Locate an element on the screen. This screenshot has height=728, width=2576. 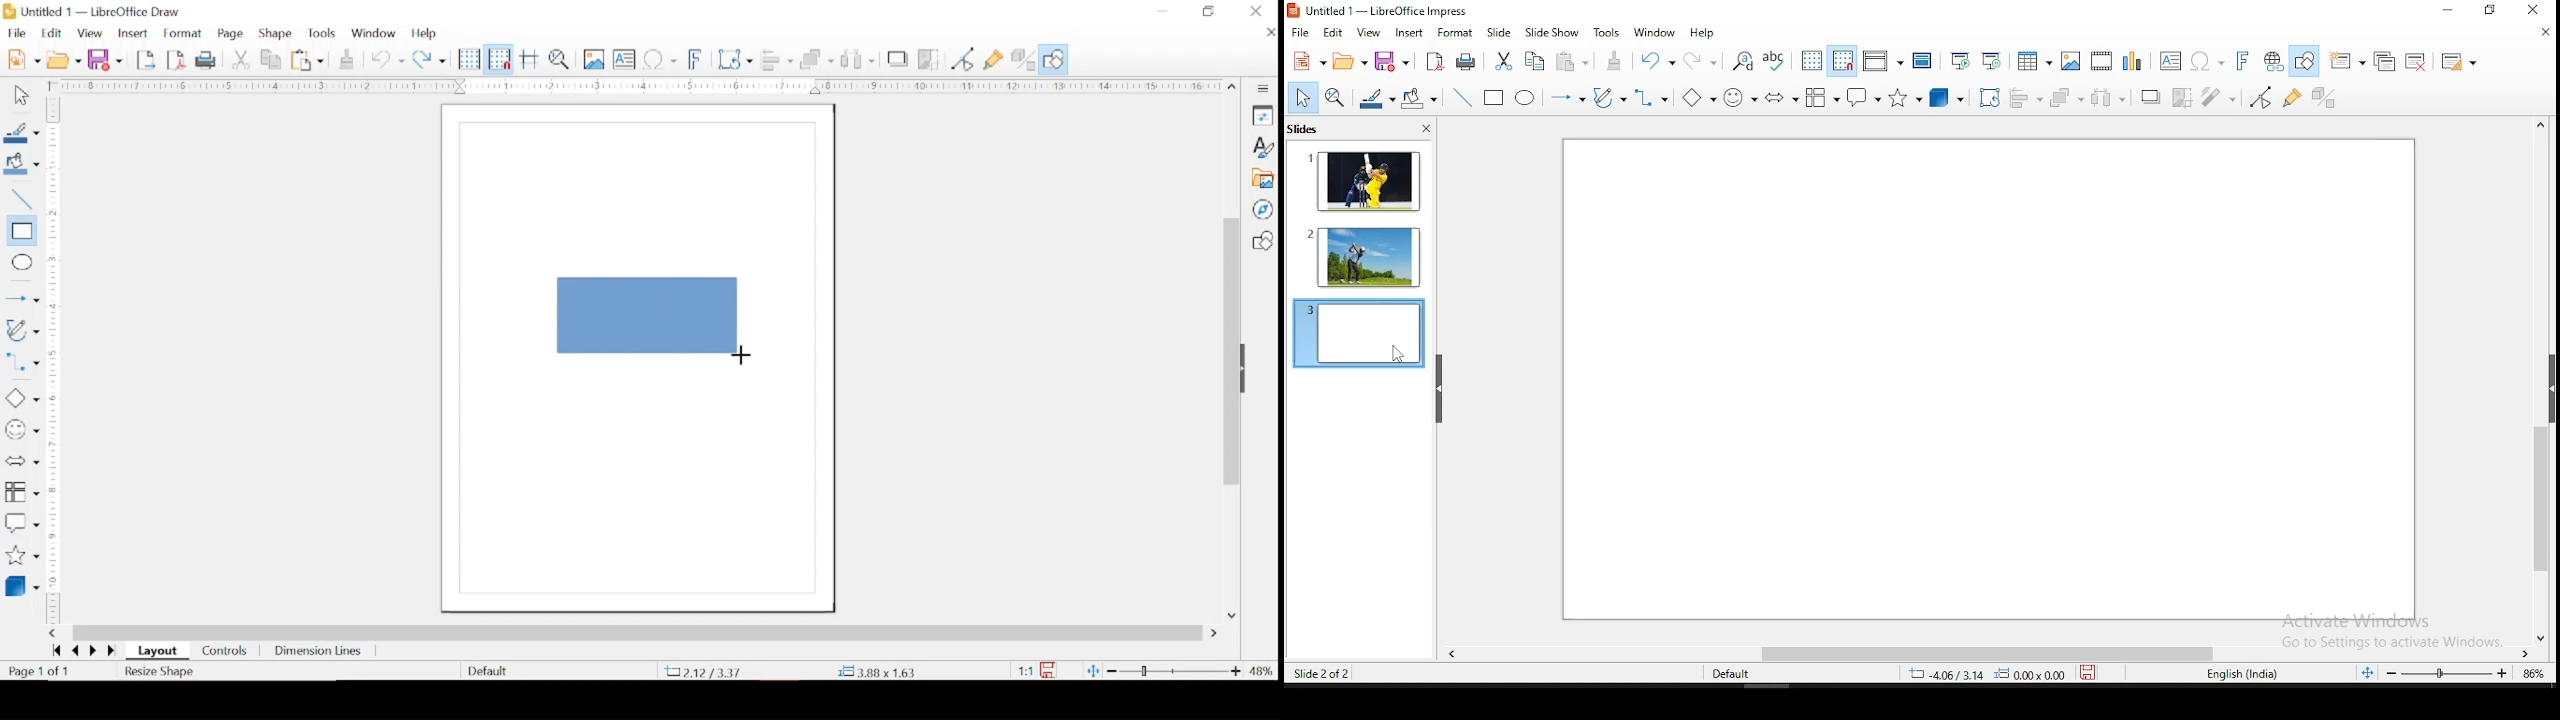
slide 1 is located at coordinates (1364, 184).